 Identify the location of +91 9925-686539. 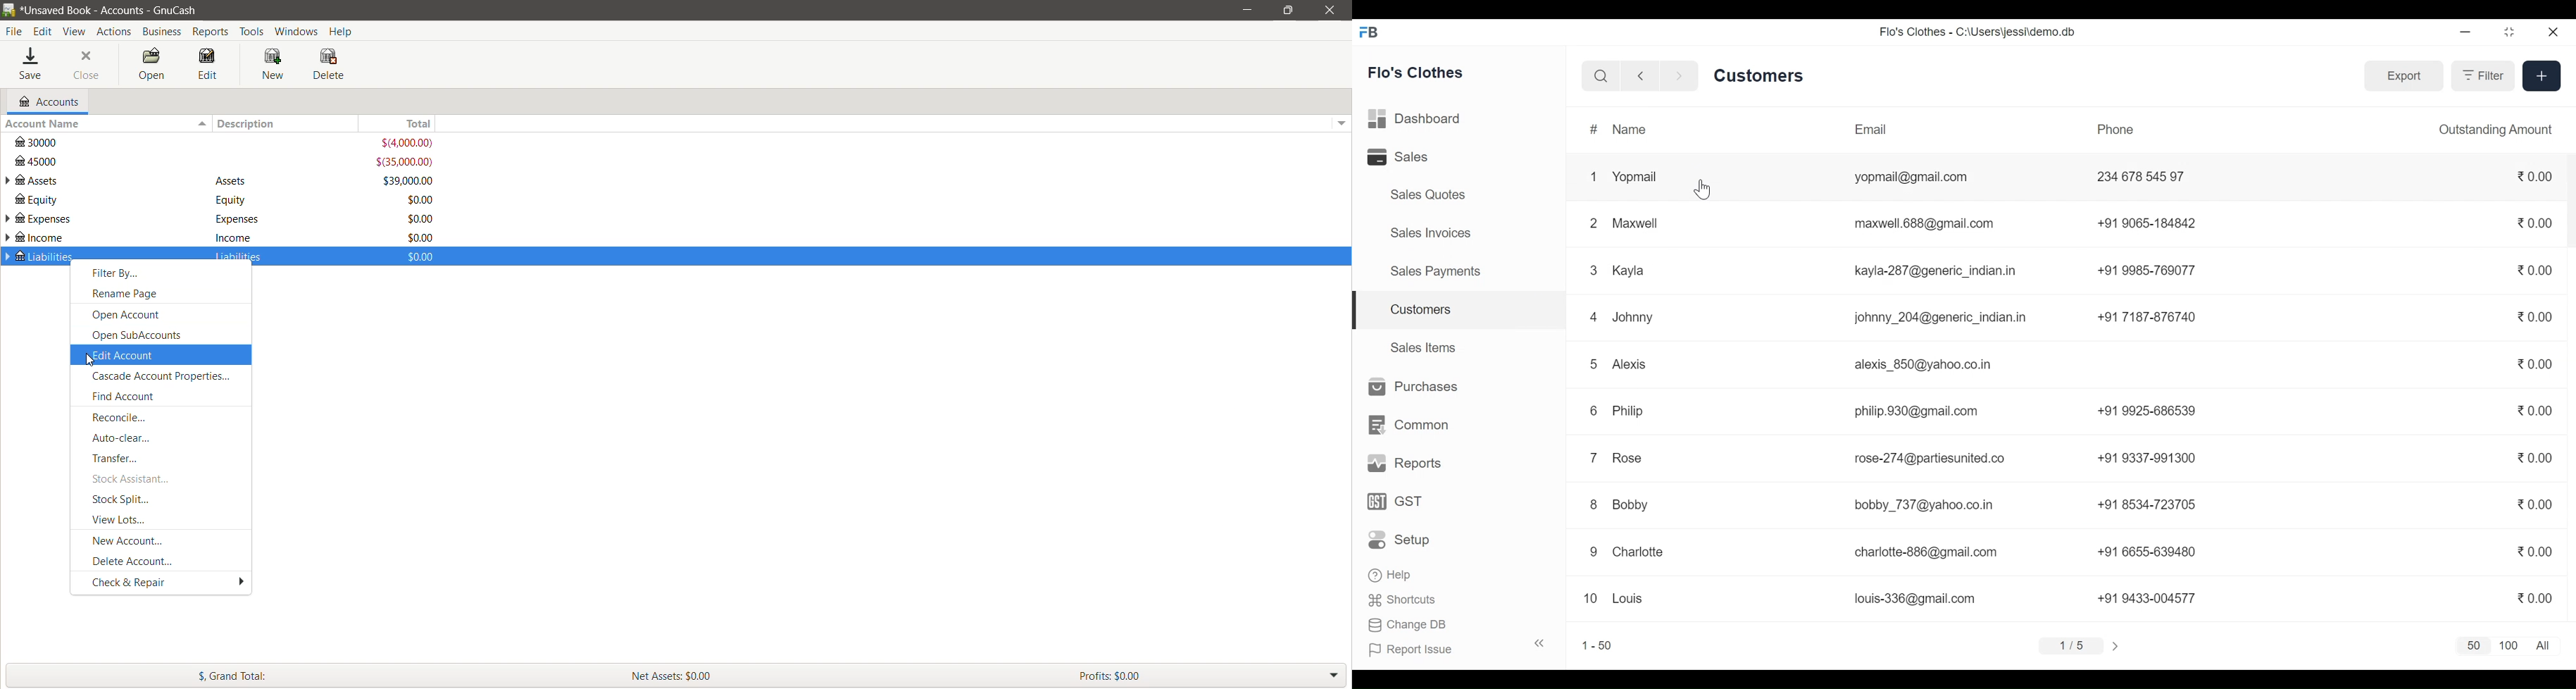
(2148, 411).